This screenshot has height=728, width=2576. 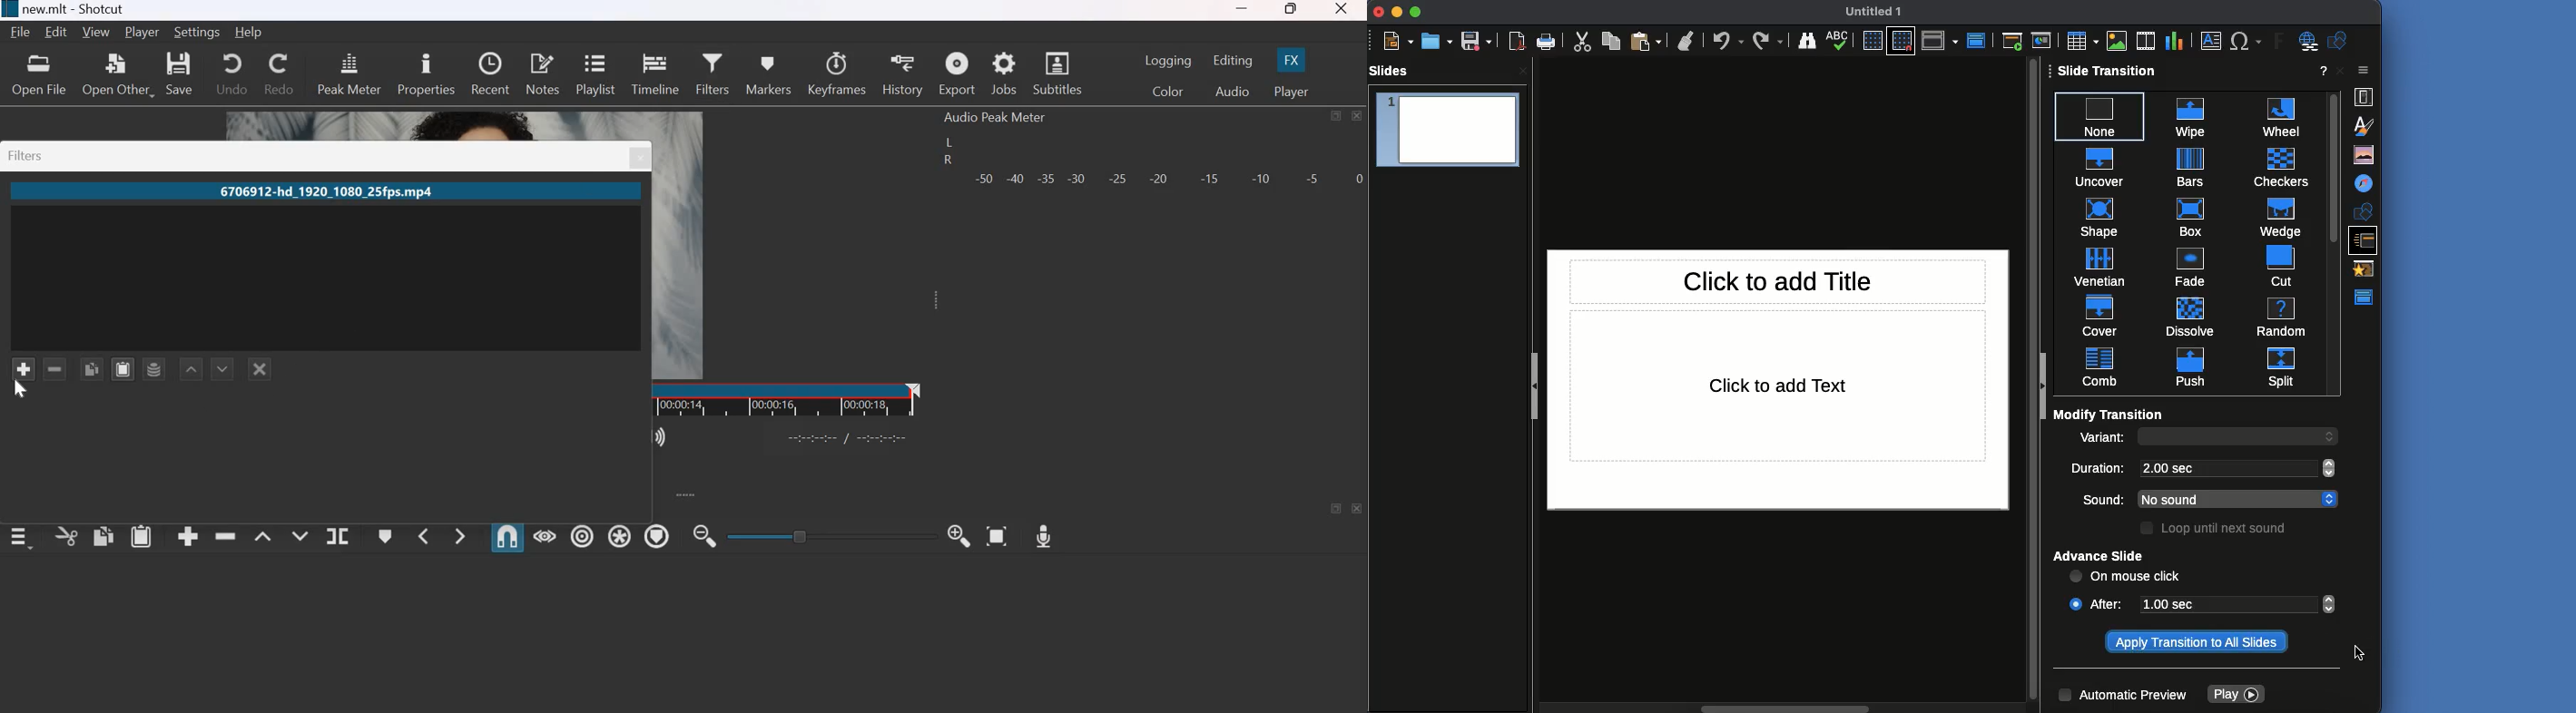 I want to click on , so click(x=1874, y=11).